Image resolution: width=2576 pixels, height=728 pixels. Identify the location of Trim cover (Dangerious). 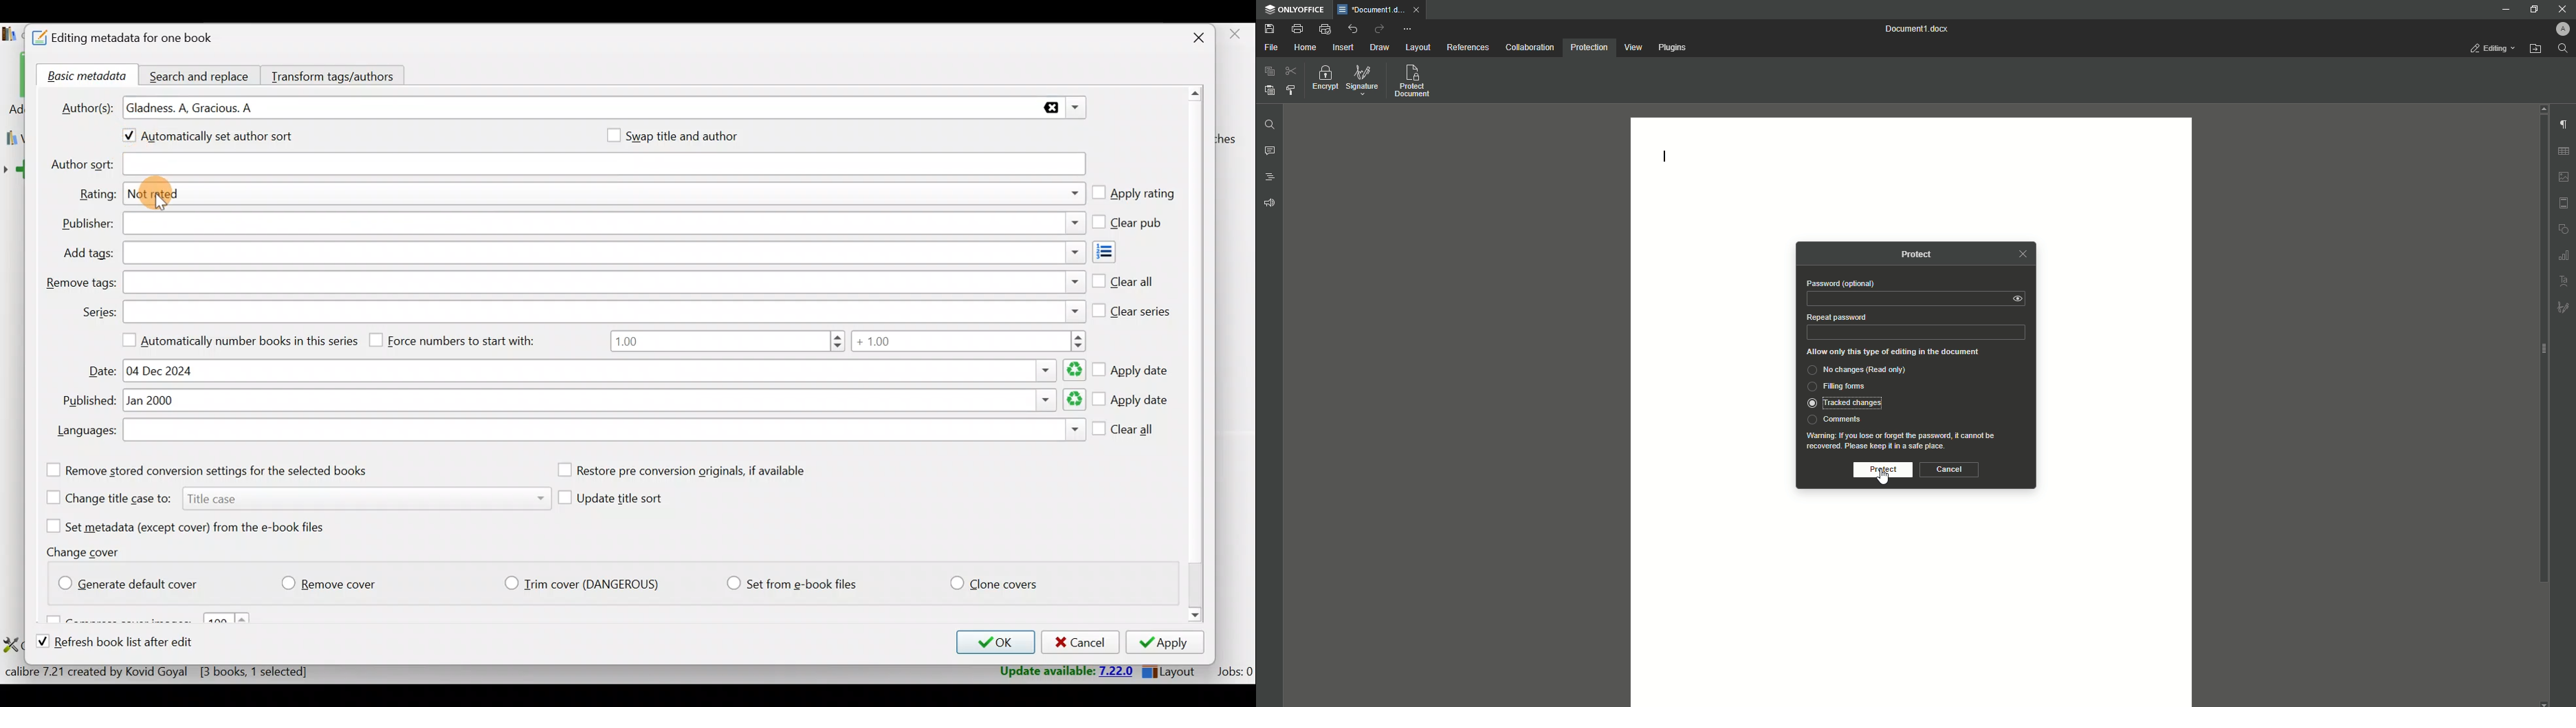
(586, 585).